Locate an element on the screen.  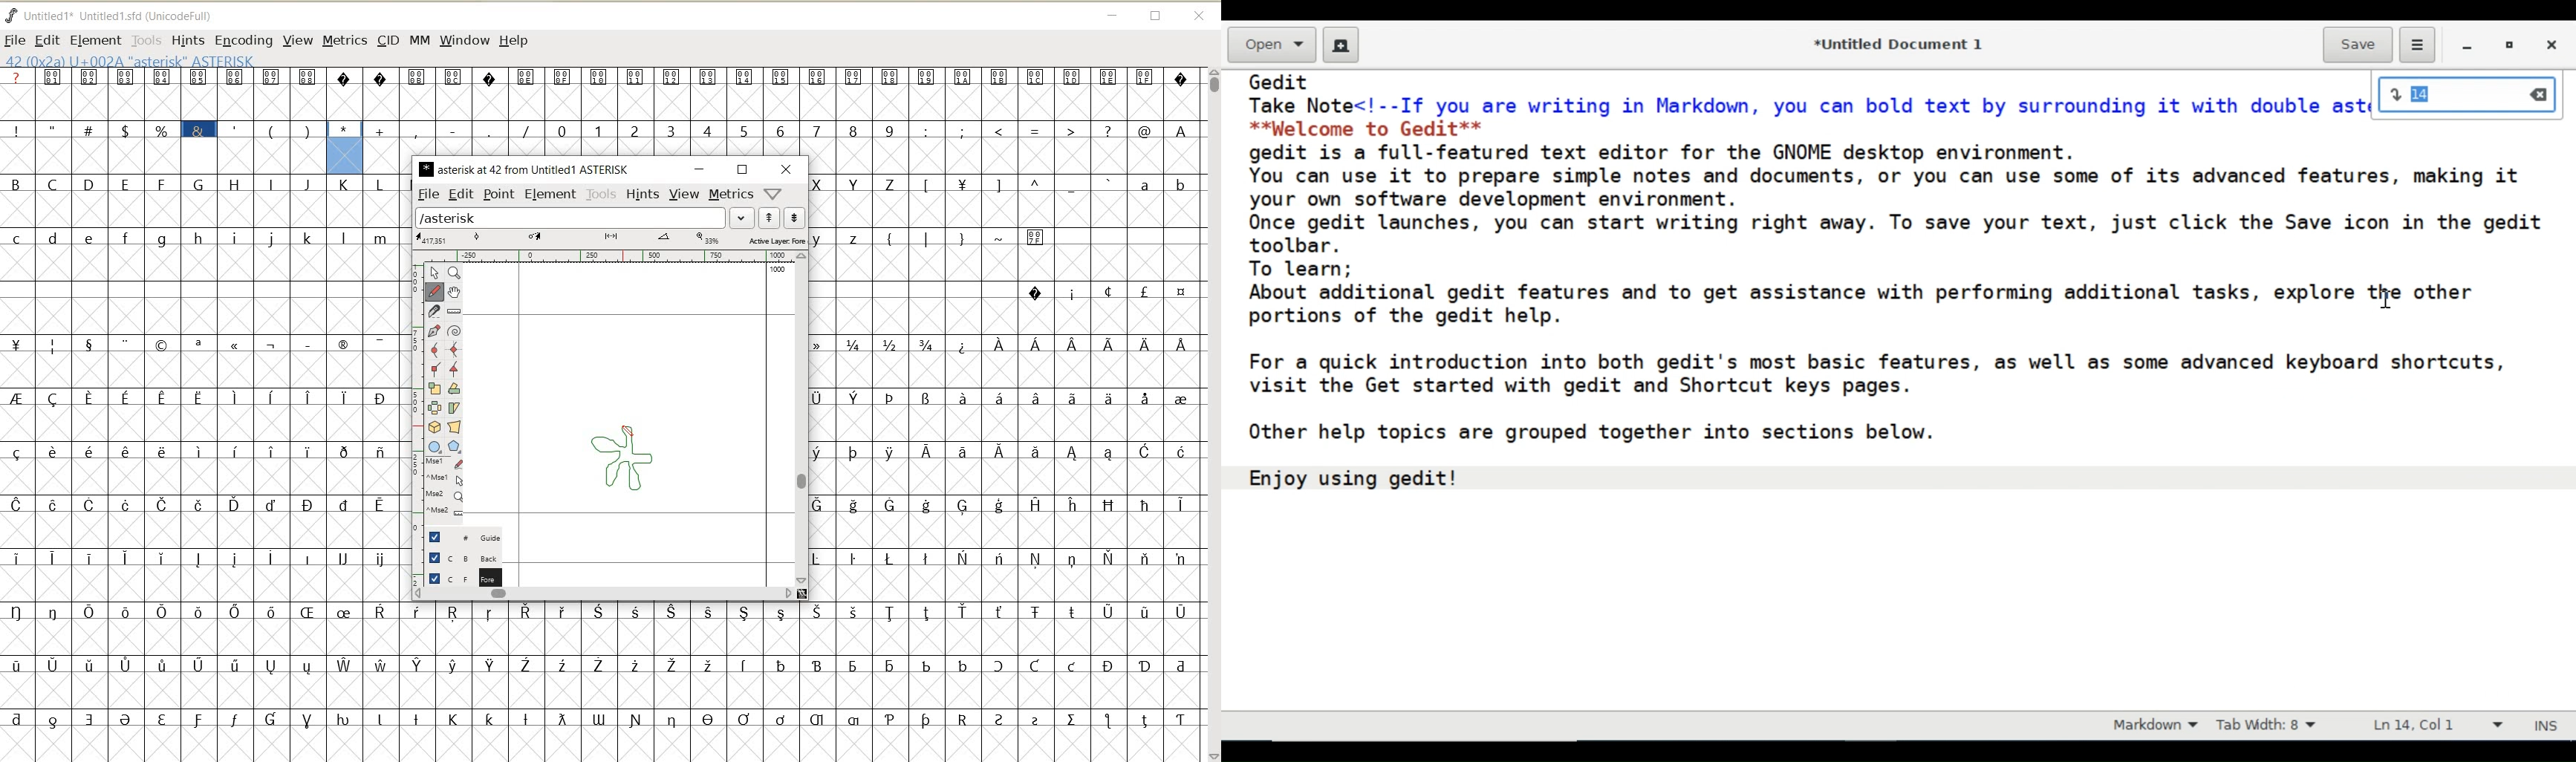
GLYPHY CHARACTERS is located at coordinates (605, 682).